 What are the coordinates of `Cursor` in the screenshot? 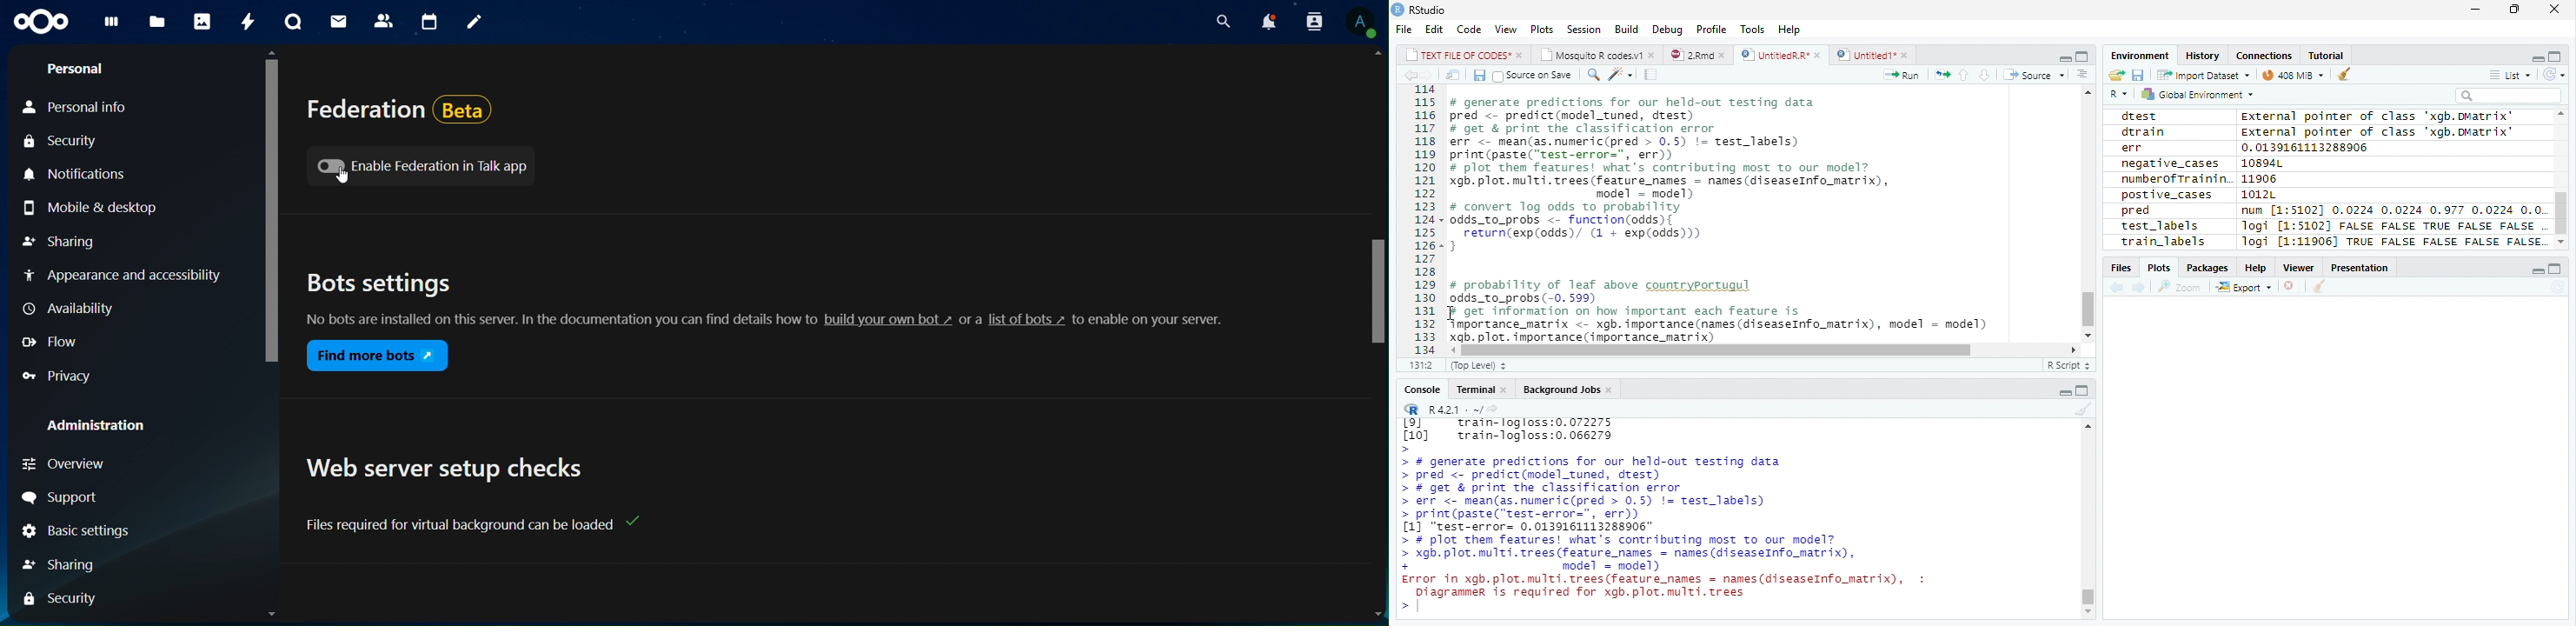 It's located at (1452, 314).